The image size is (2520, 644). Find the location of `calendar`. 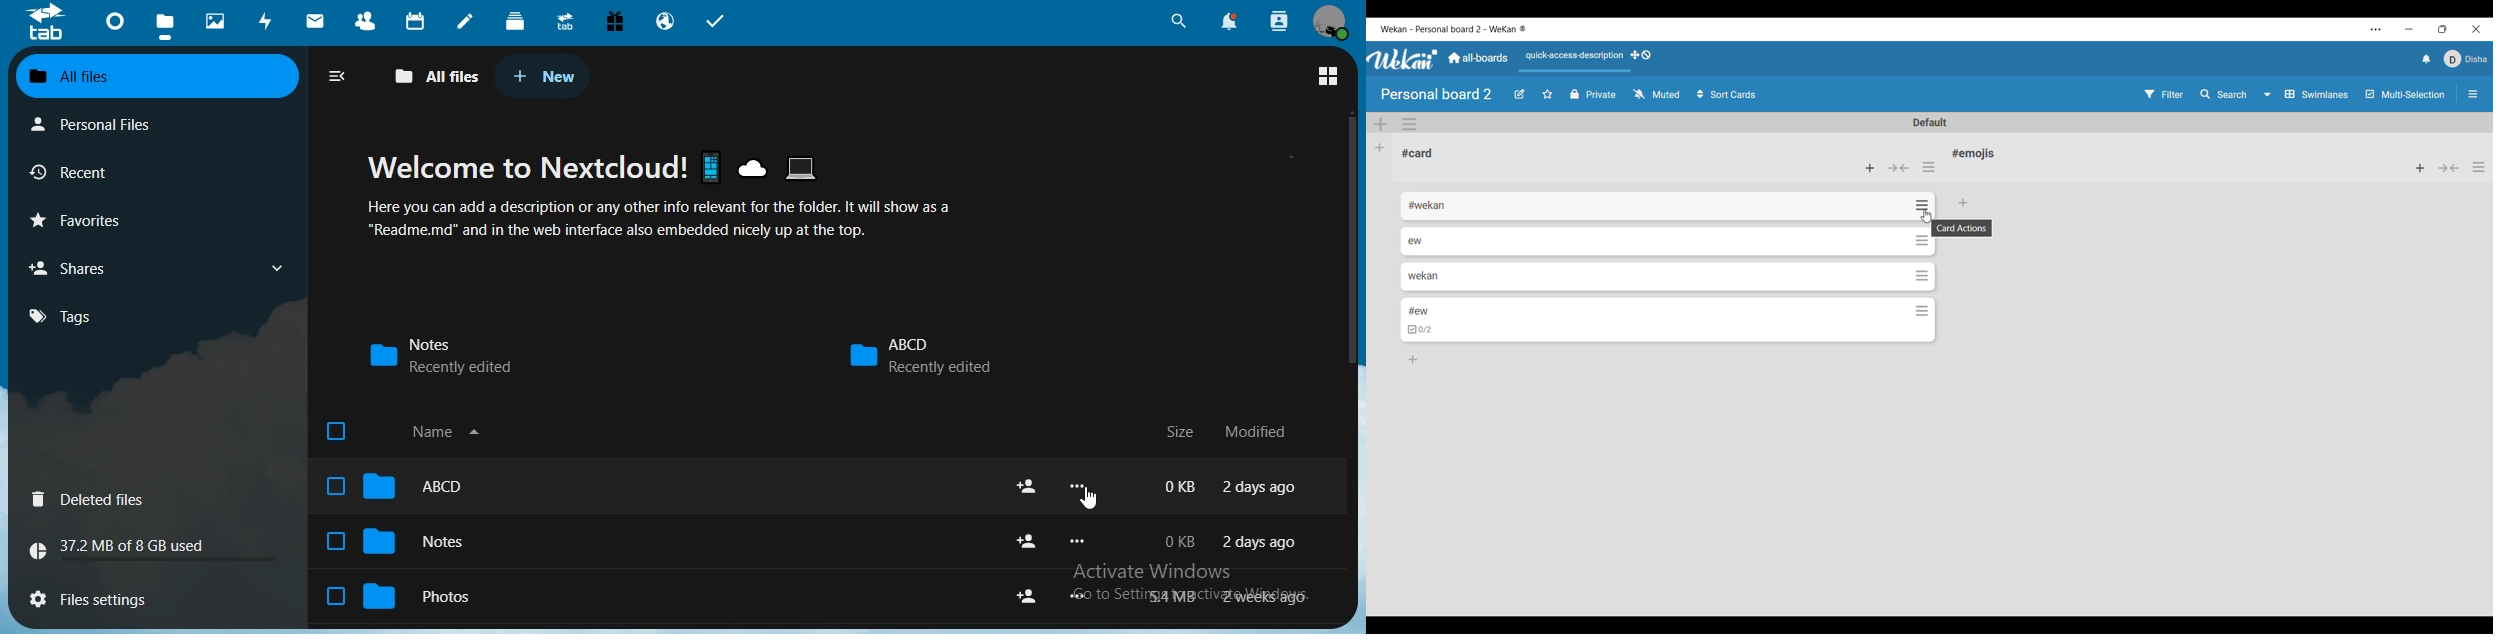

calendar is located at coordinates (417, 20).